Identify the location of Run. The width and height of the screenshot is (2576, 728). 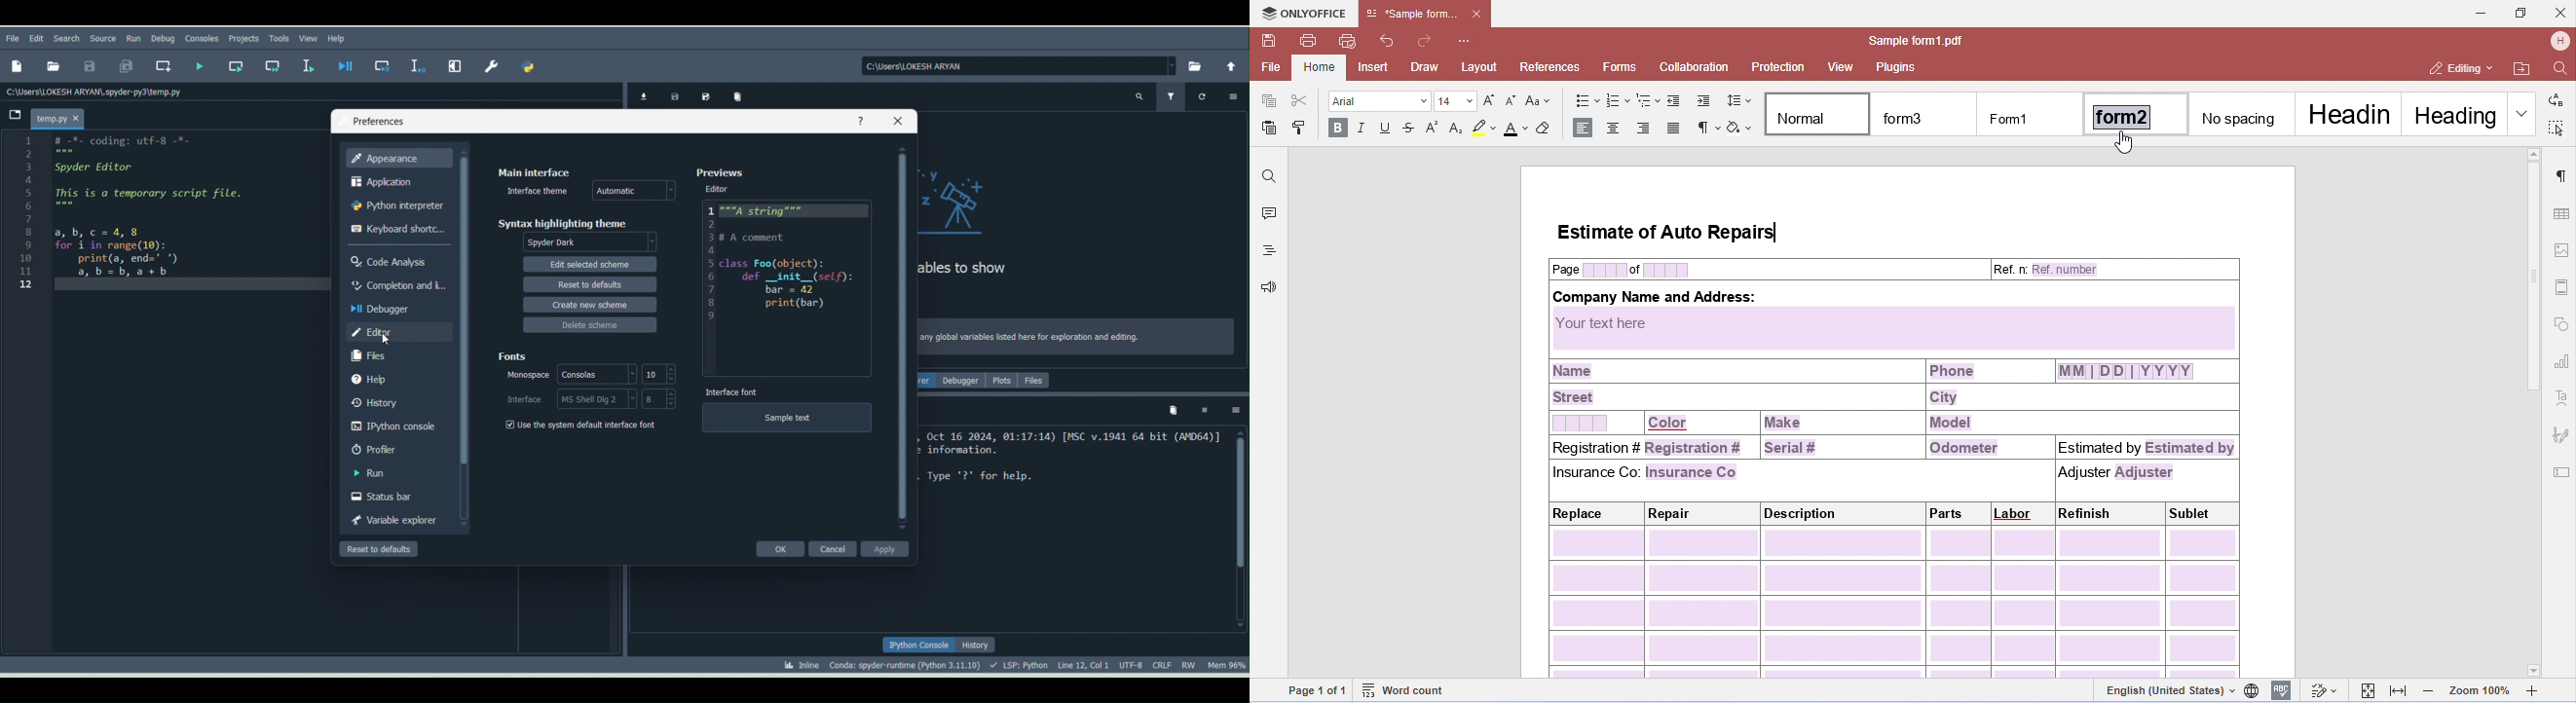
(134, 36).